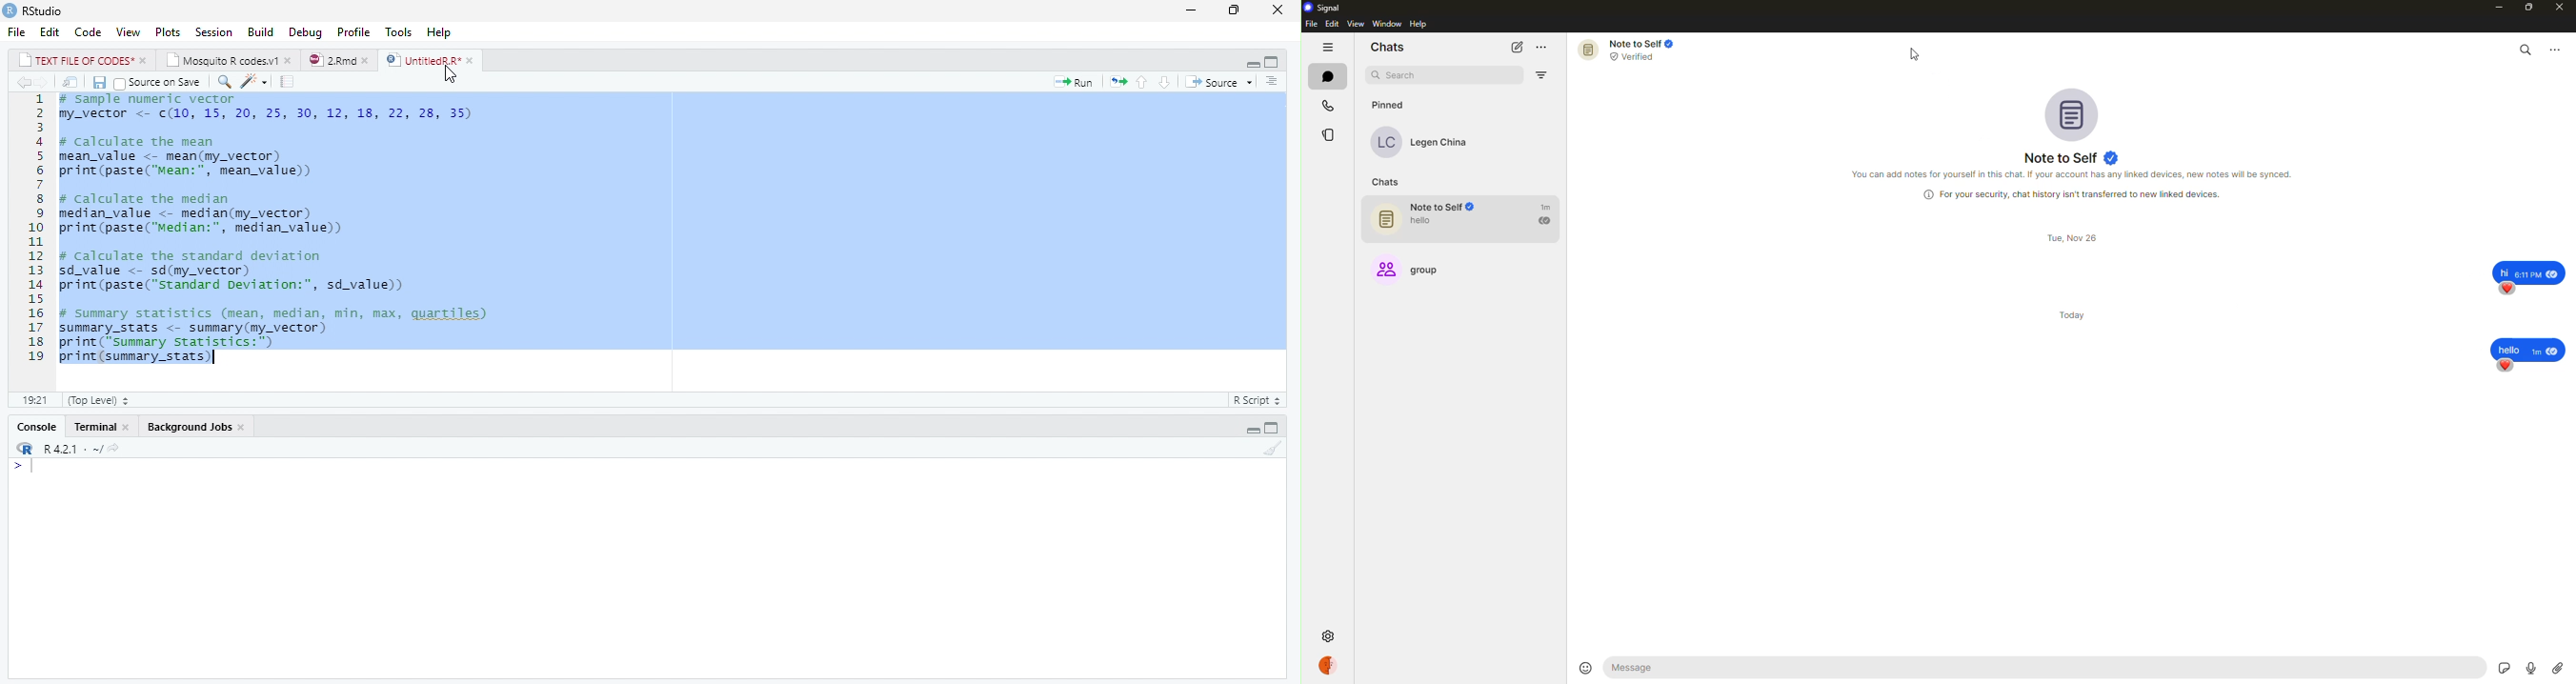 The image size is (2576, 700). Describe the element at coordinates (1191, 11) in the screenshot. I see `minimize` at that location.